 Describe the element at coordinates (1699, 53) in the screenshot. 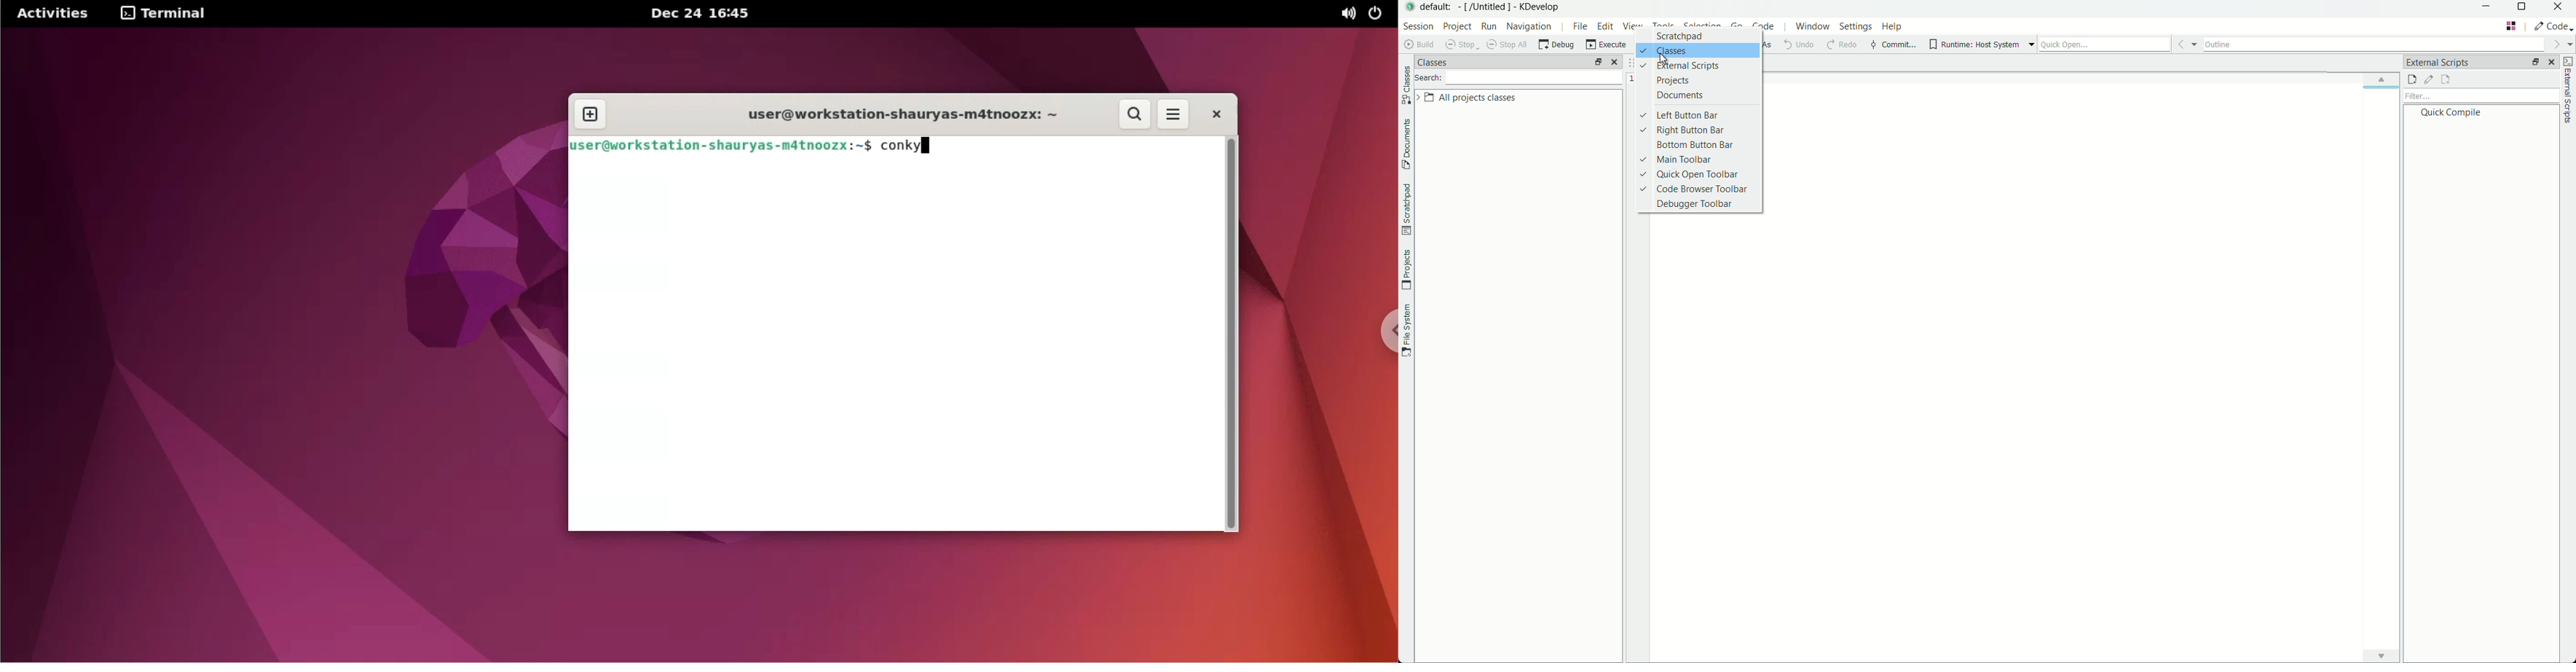

I see `classes` at that location.